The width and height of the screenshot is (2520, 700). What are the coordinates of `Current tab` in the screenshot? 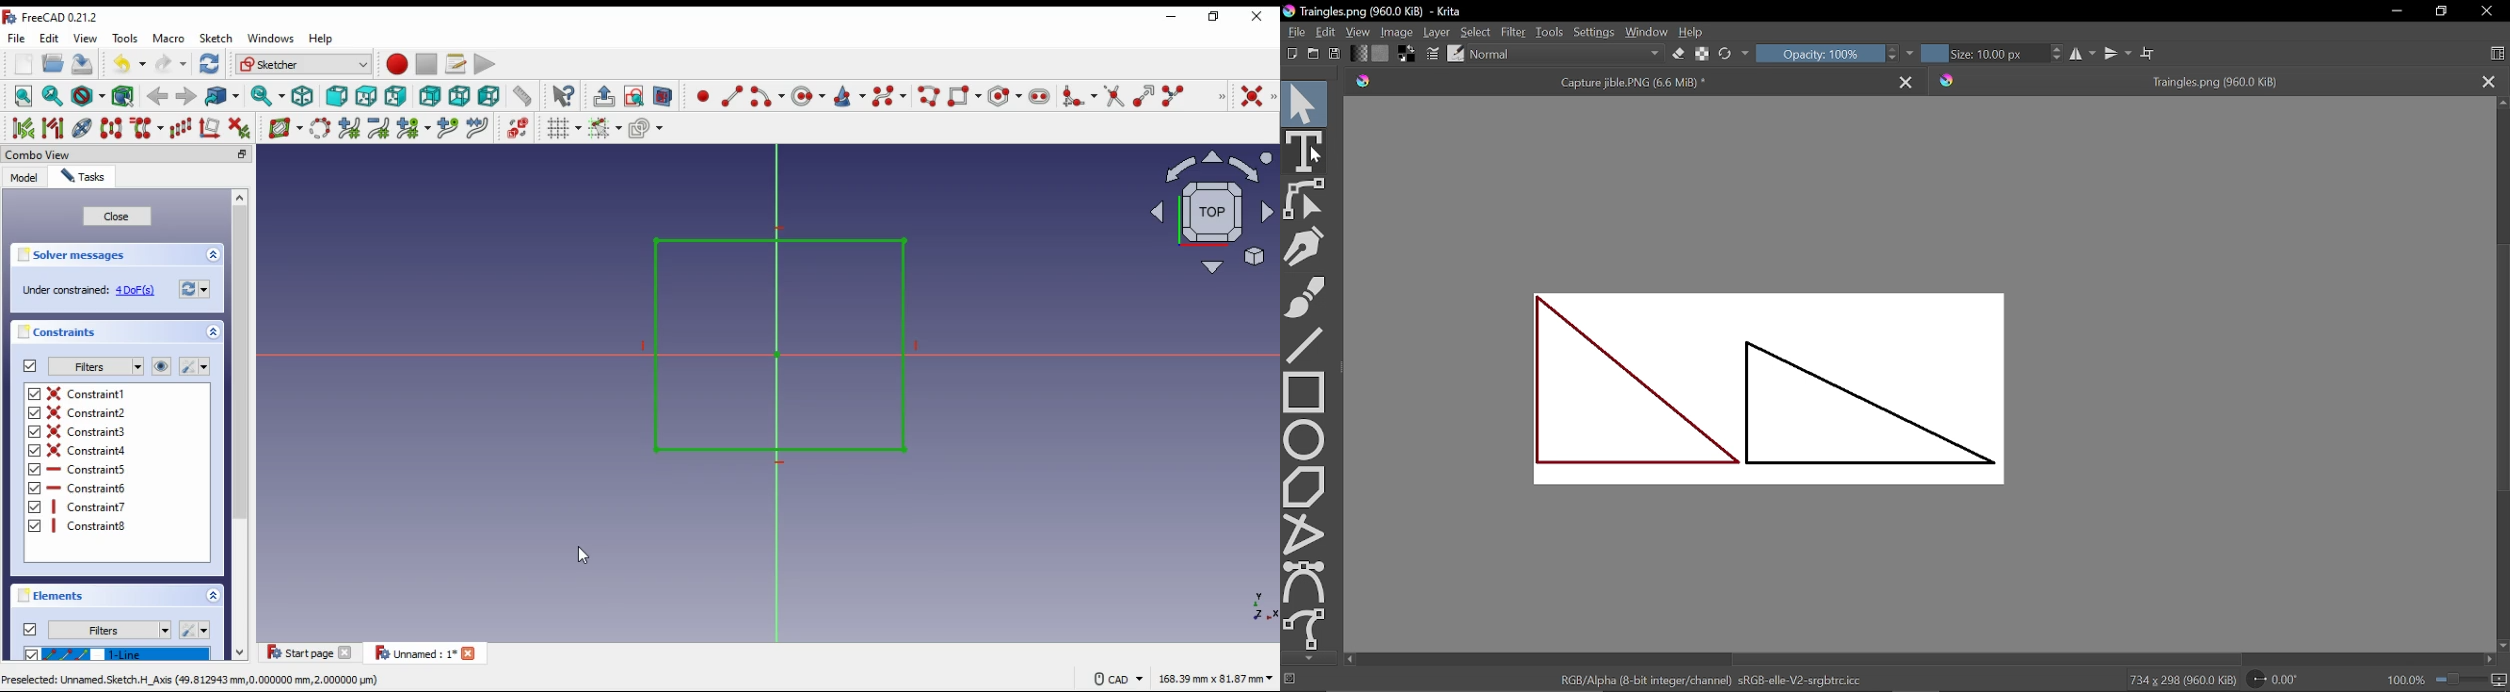 It's located at (1615, 81).